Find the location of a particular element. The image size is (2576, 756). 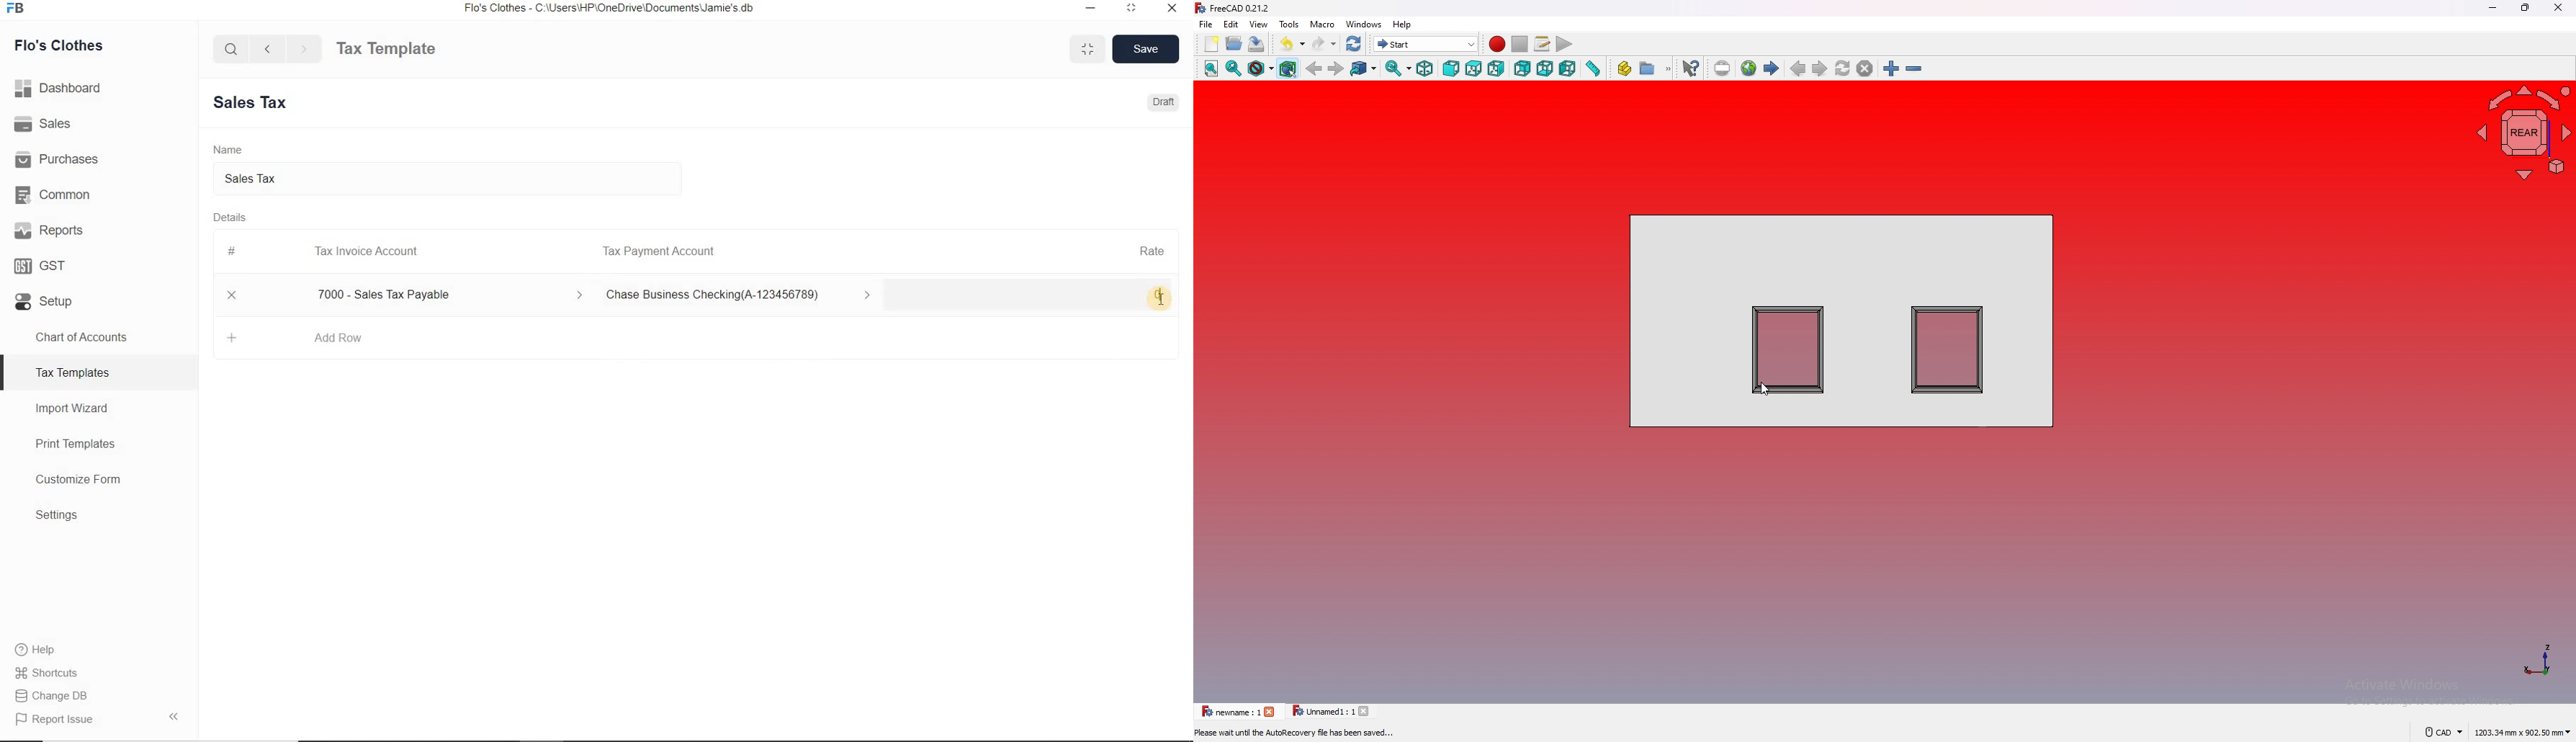

Maximize is located at coordinates (1088, 48).